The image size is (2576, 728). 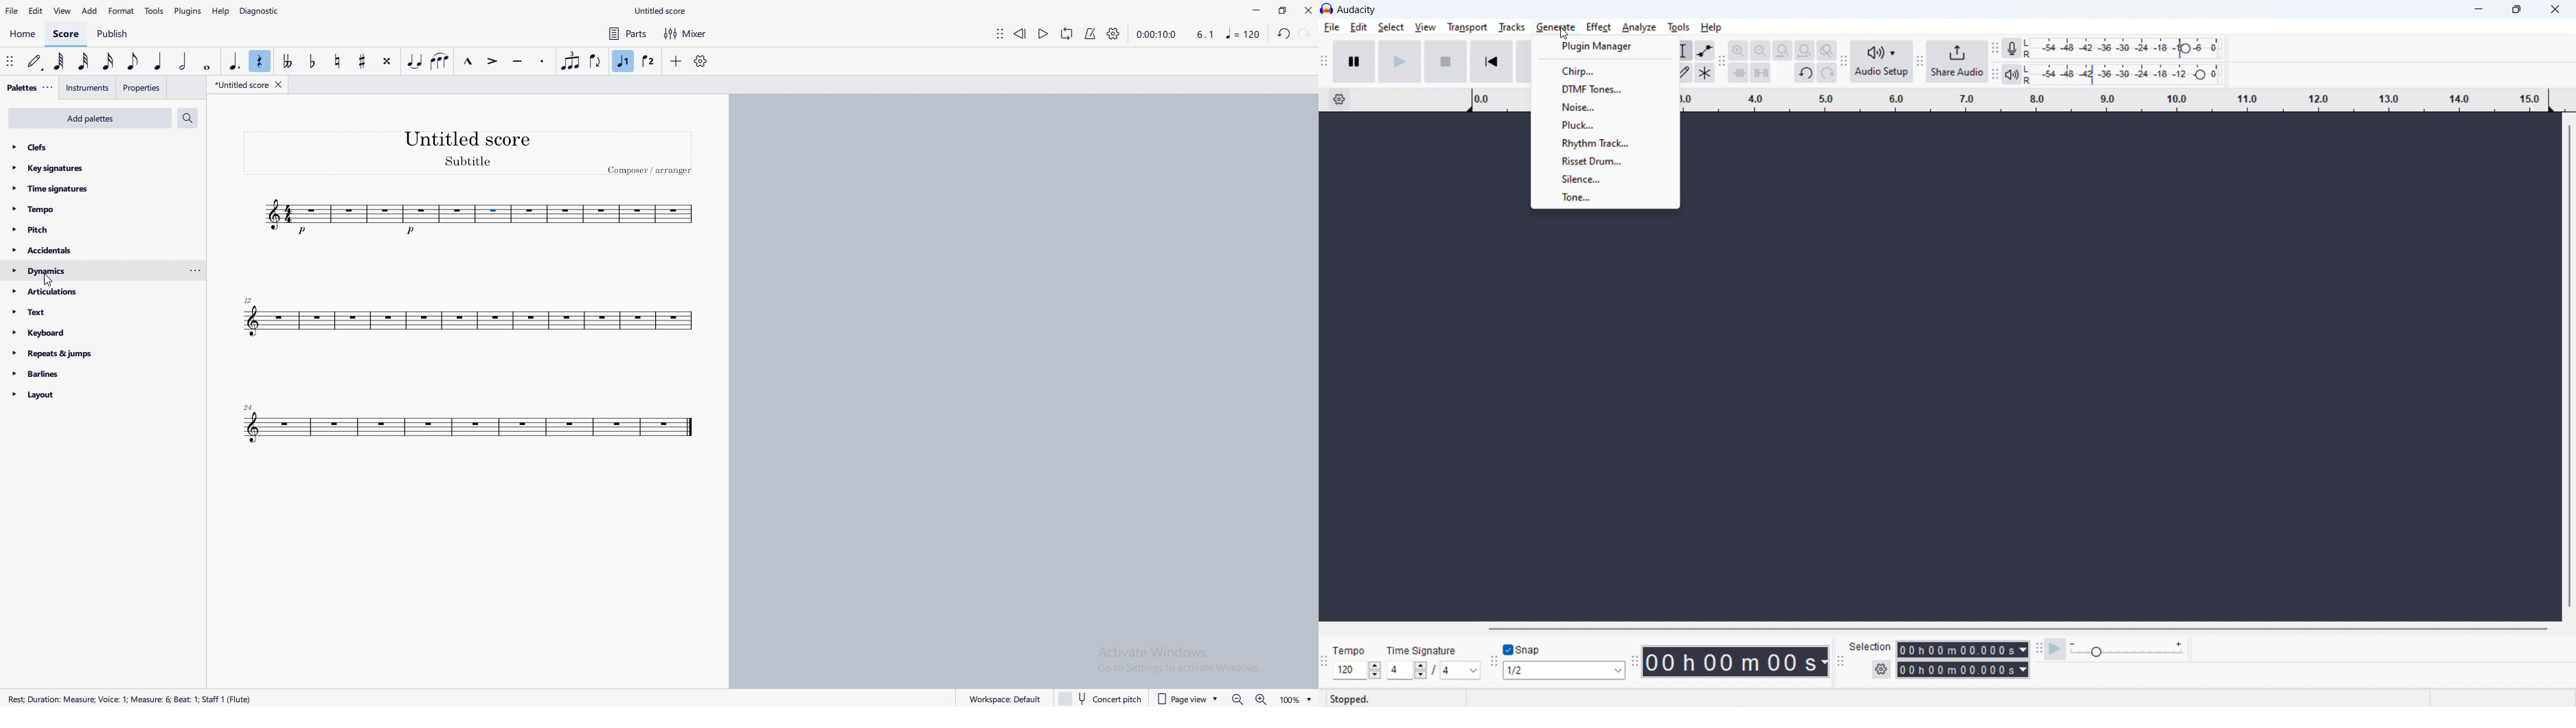 What do you see at coordinates (1827, 73) in the screenshot?
I see `redo` at bounding box center [1827, 73].